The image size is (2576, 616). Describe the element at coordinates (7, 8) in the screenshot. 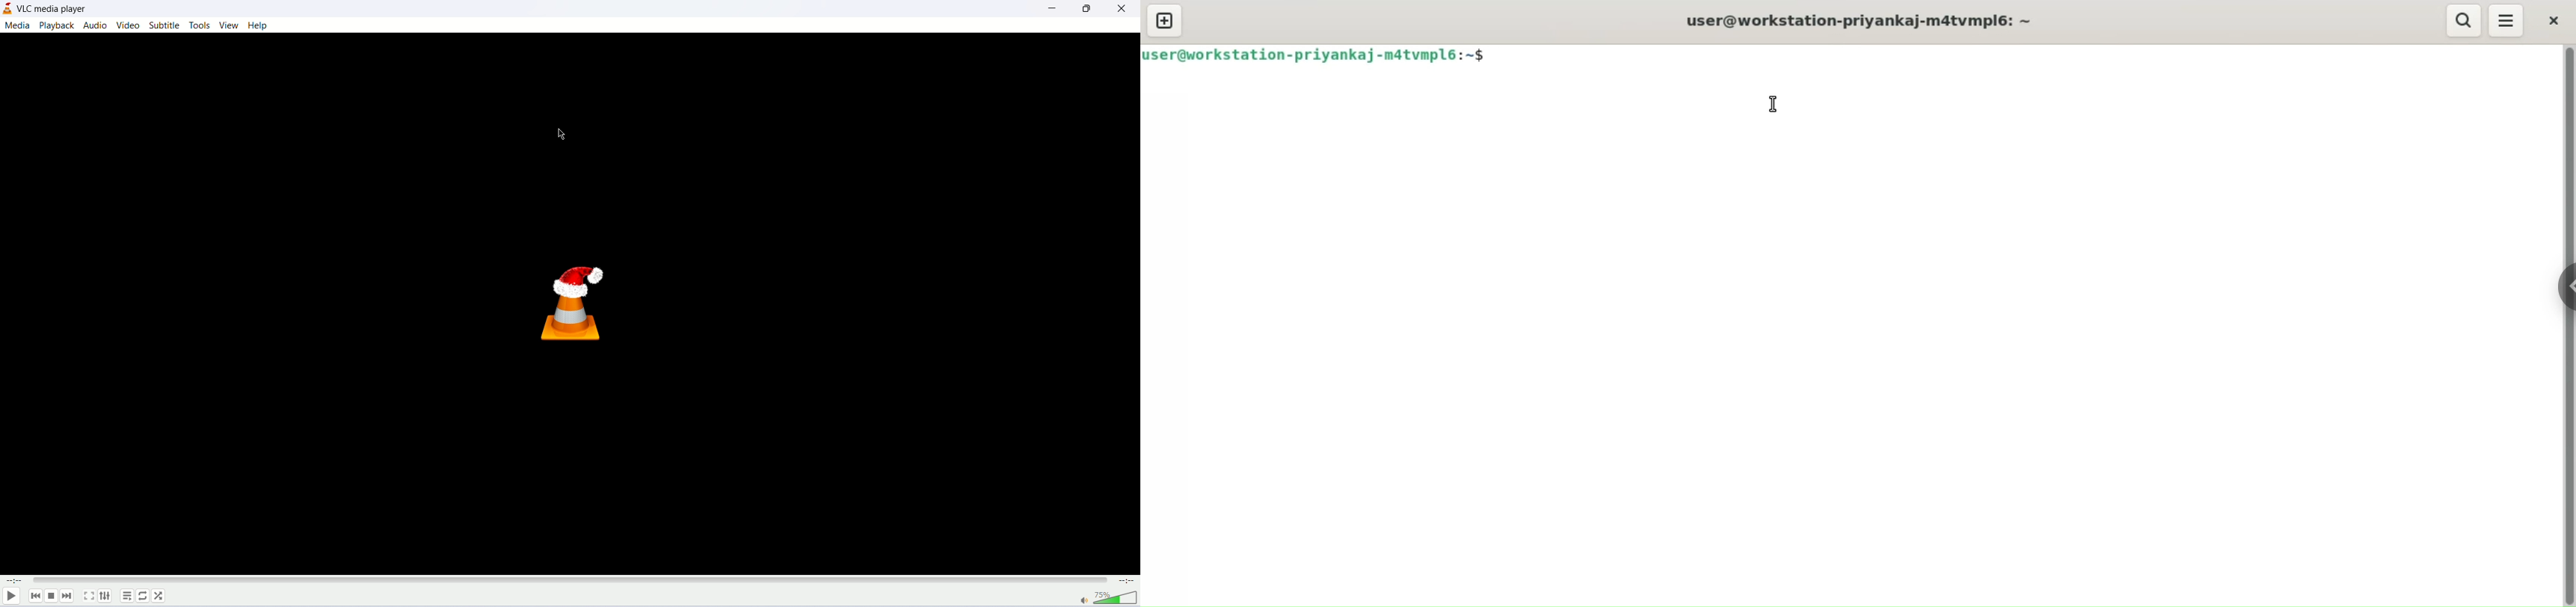

I see `logo` at that location.